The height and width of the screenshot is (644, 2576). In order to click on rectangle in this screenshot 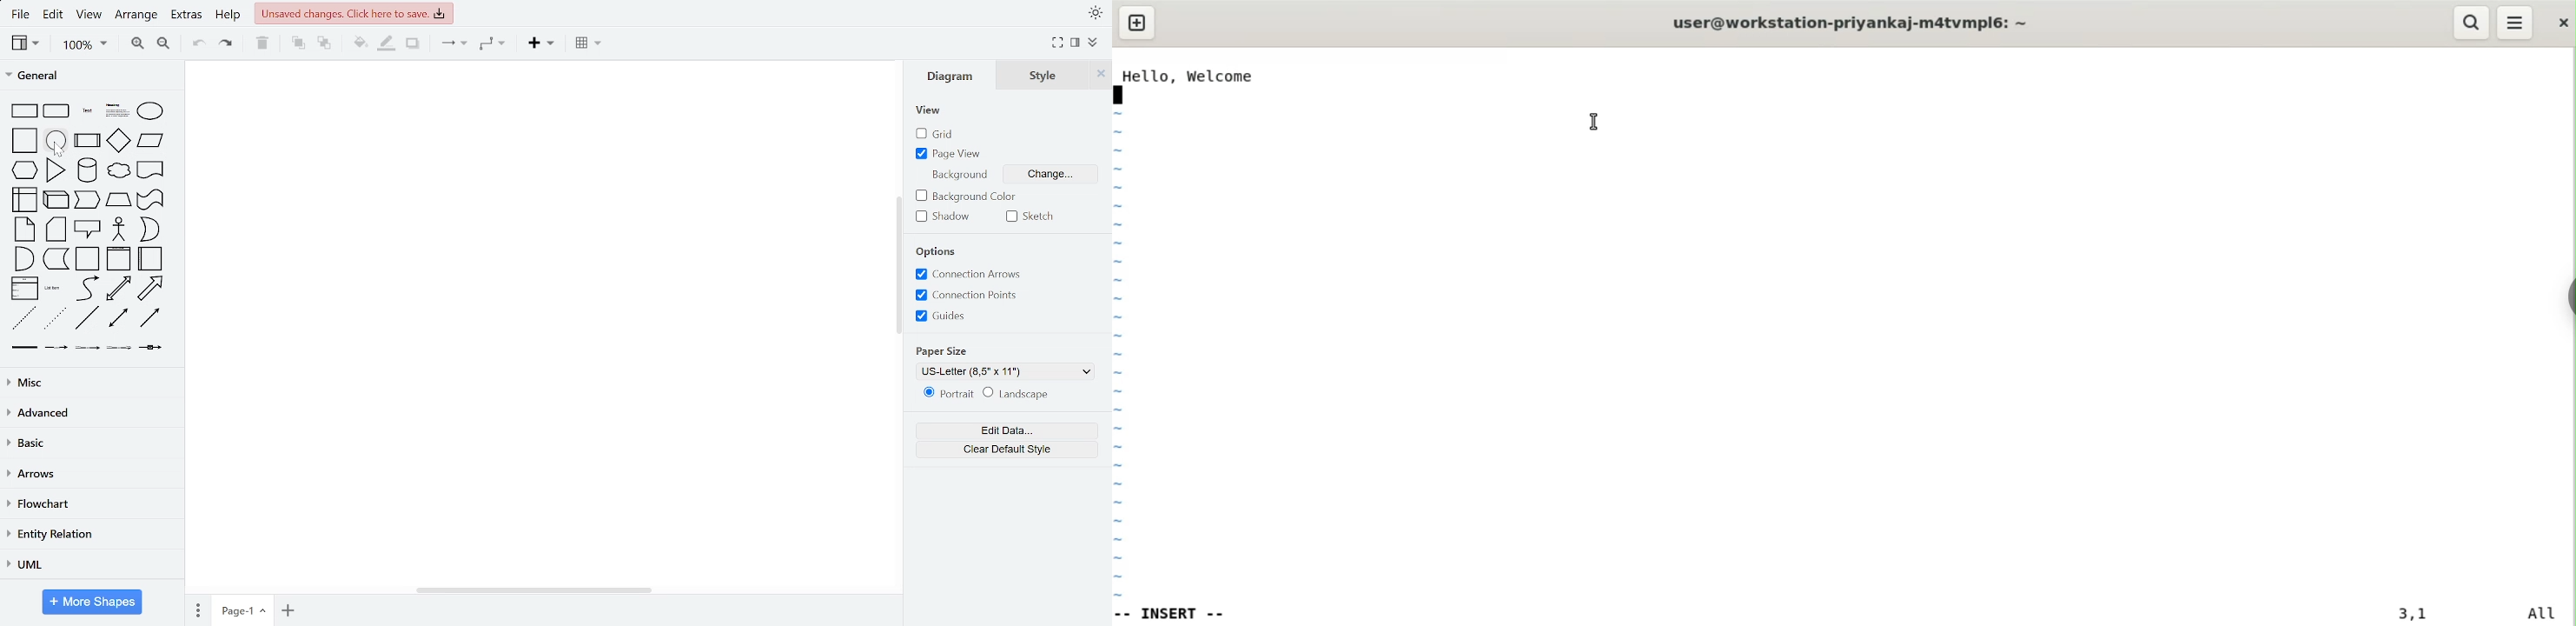, I will do `click(25, 110)`.